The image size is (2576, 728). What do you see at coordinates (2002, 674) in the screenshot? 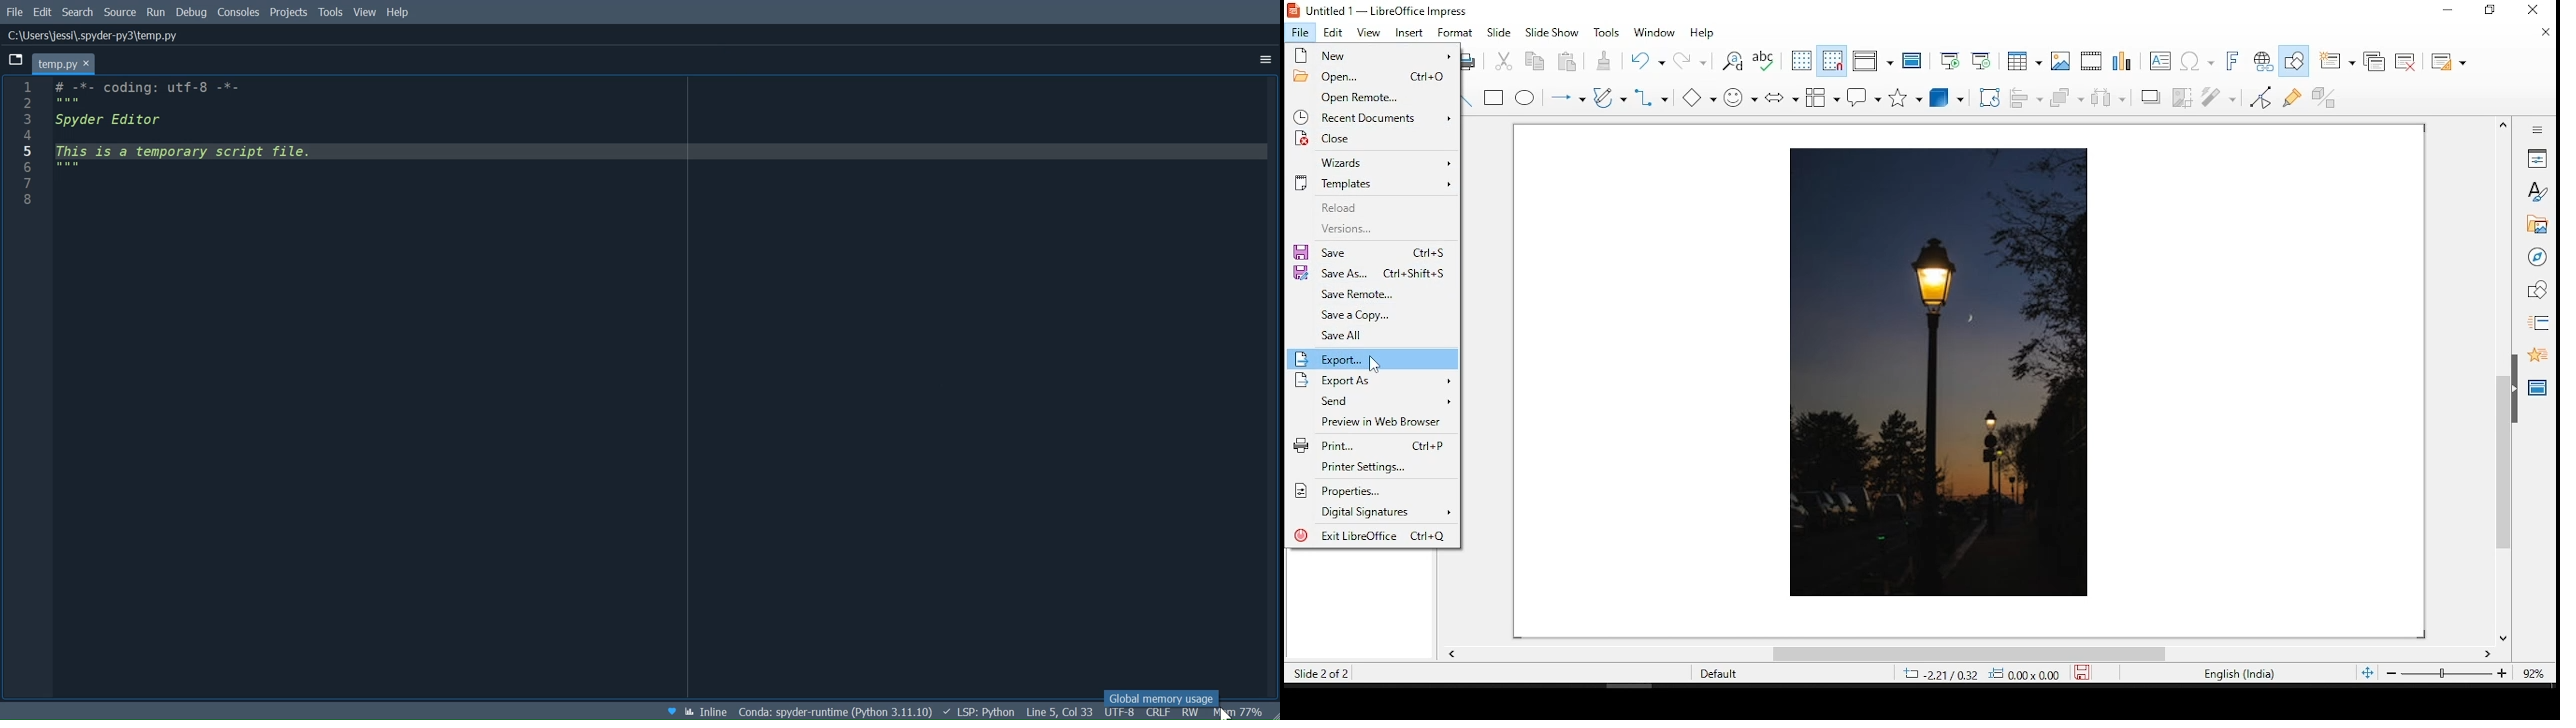
I see `Dimensions` at bounding box center [2002, 674].